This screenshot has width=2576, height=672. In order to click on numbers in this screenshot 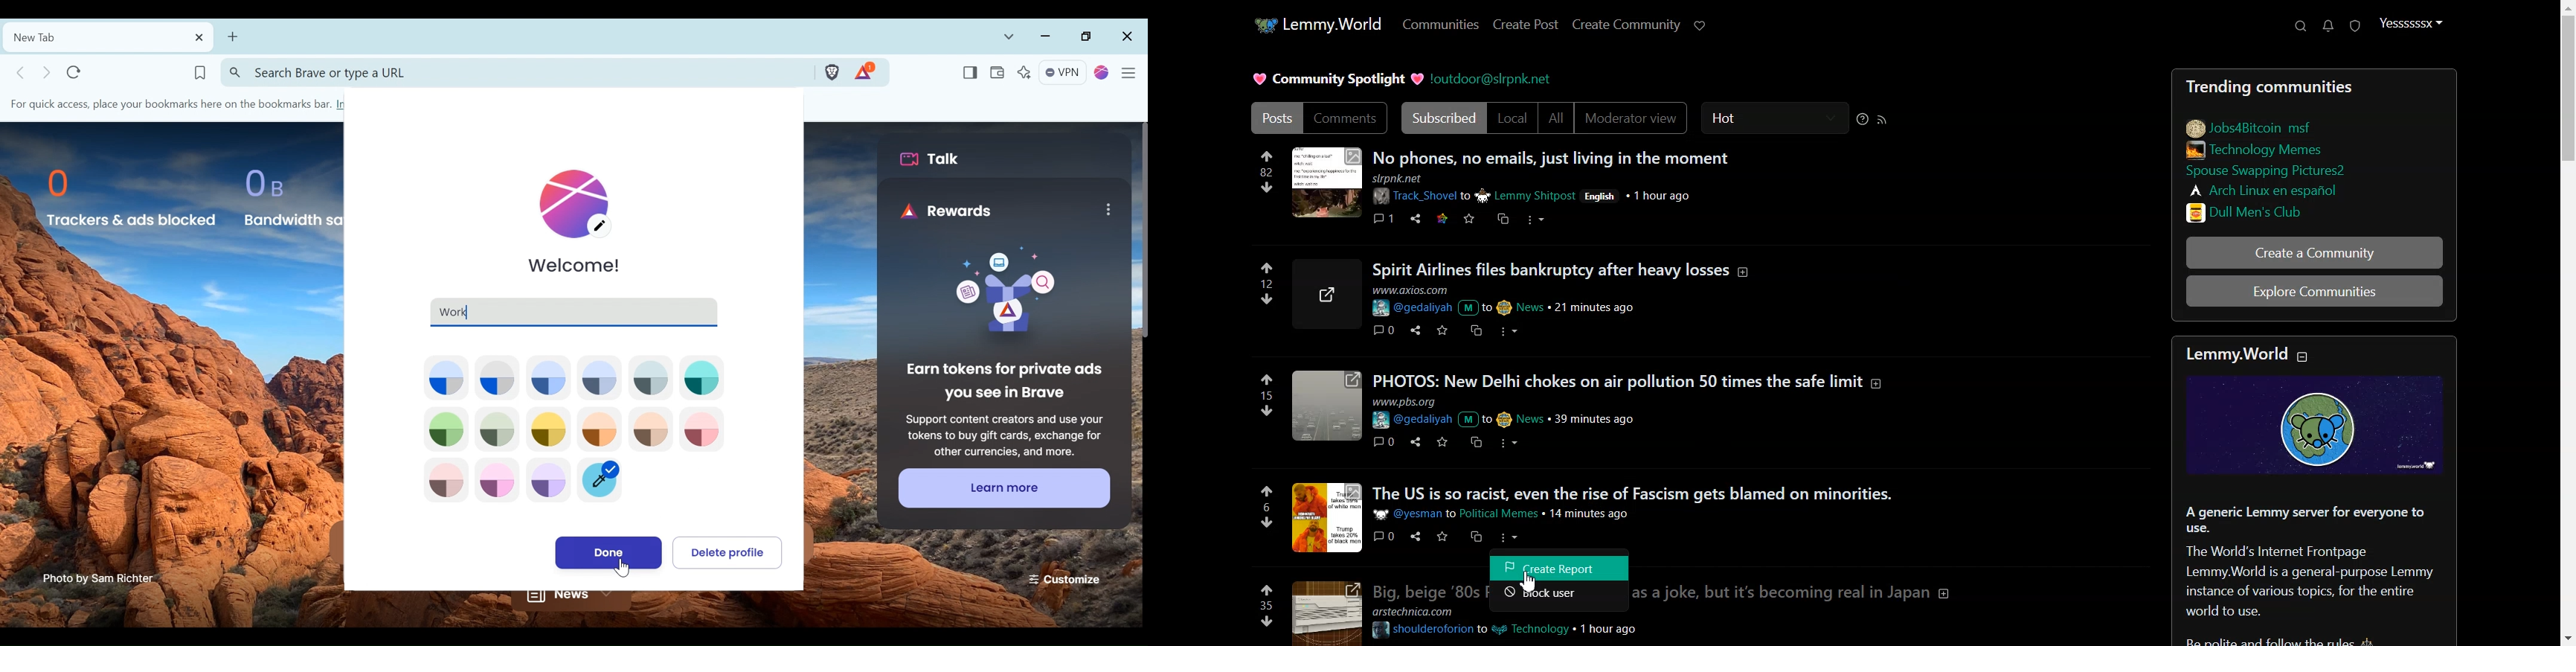, I will do `click(1268, 283)`.